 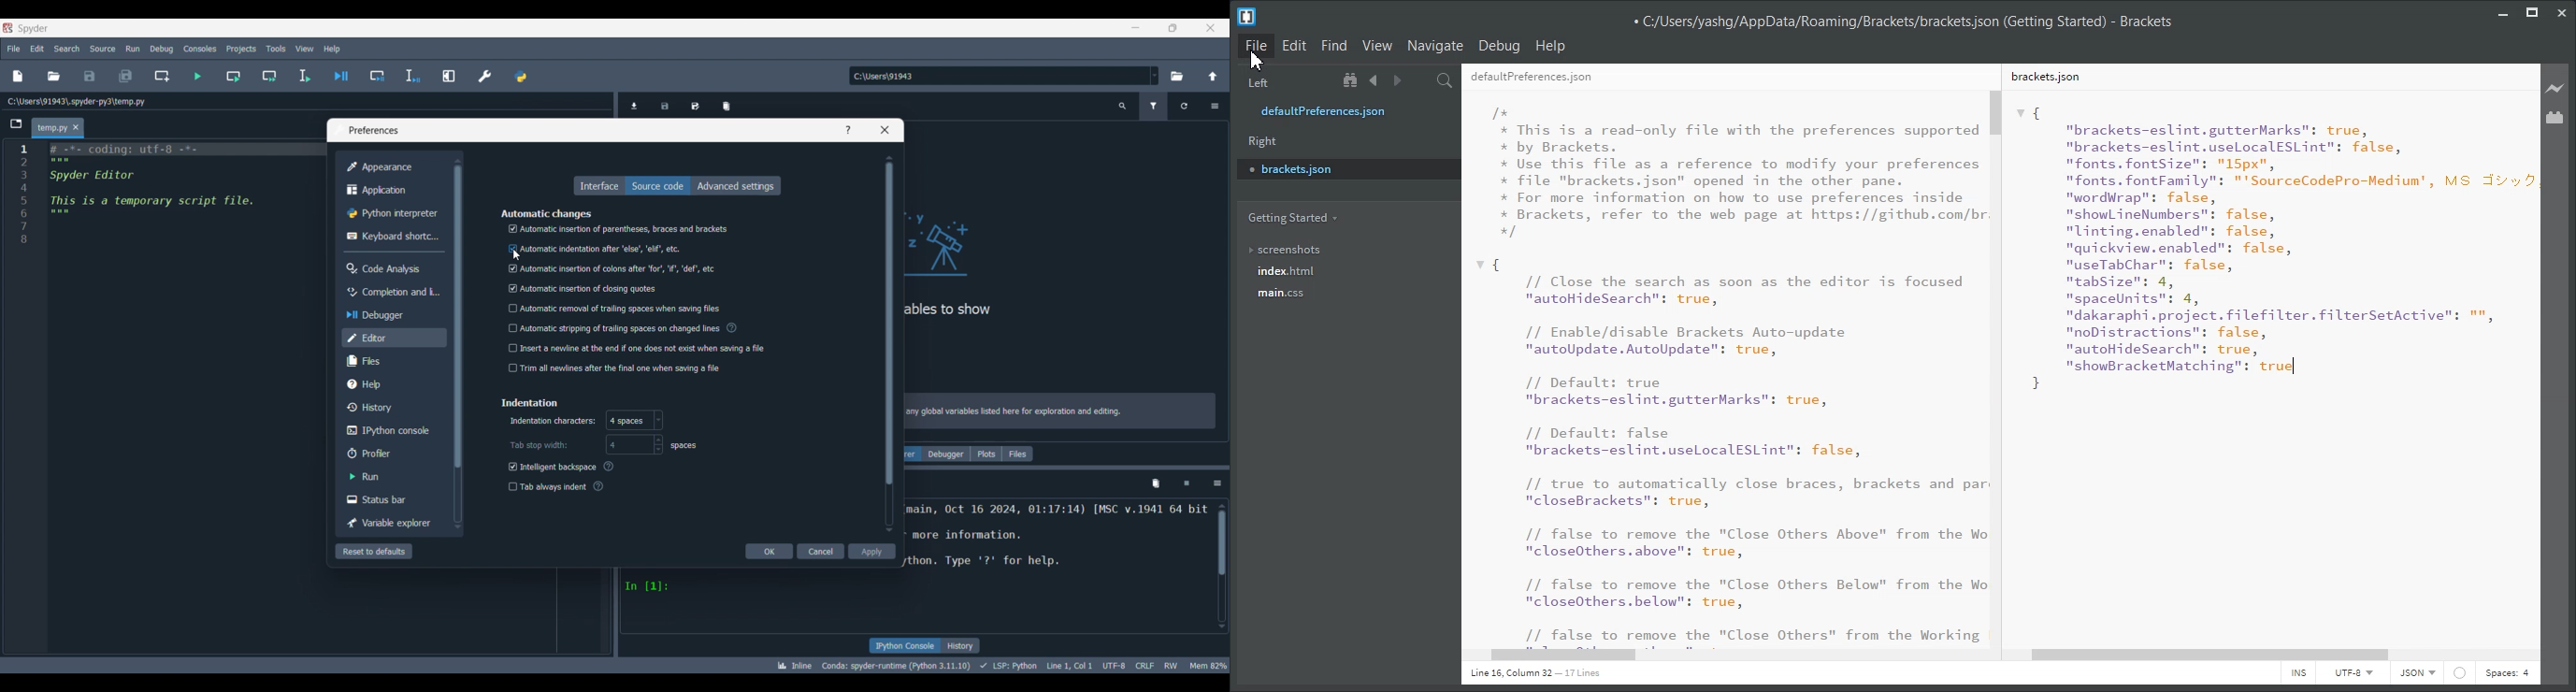 What do you see at coordinates (769, 551) in the screenshot?
I see `OK` at bounding box center [769, 551].